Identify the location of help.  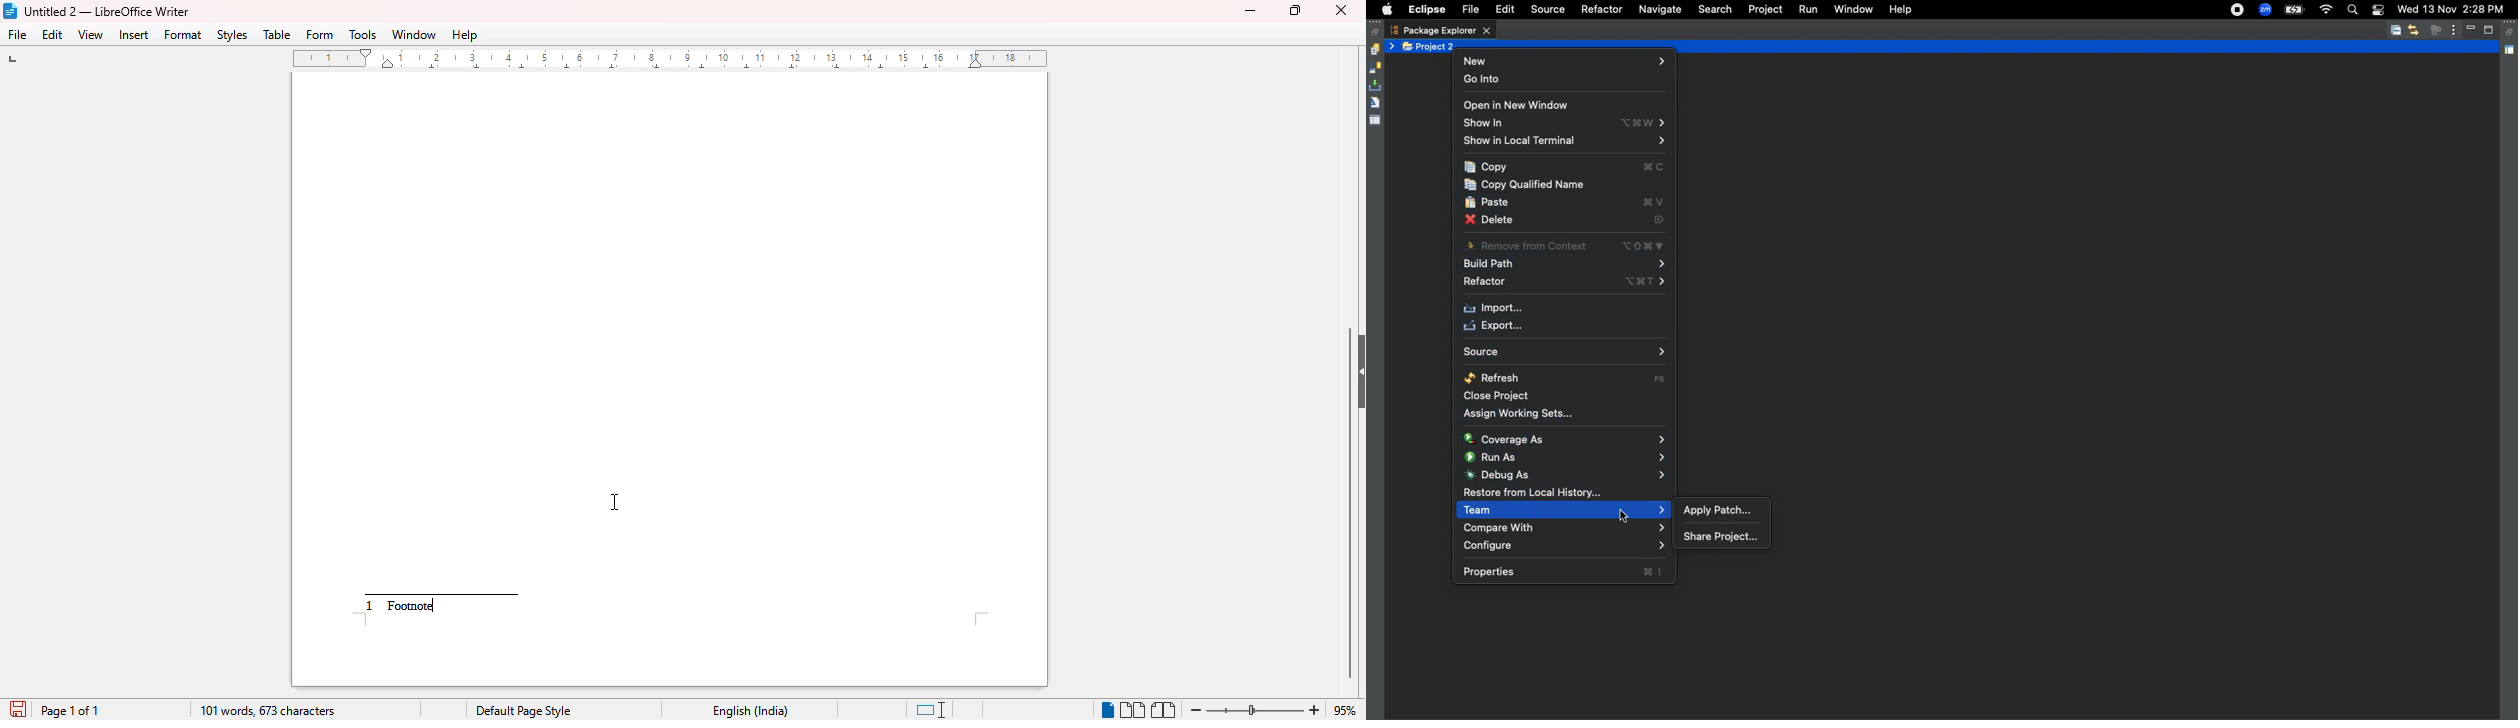
(464, 35).